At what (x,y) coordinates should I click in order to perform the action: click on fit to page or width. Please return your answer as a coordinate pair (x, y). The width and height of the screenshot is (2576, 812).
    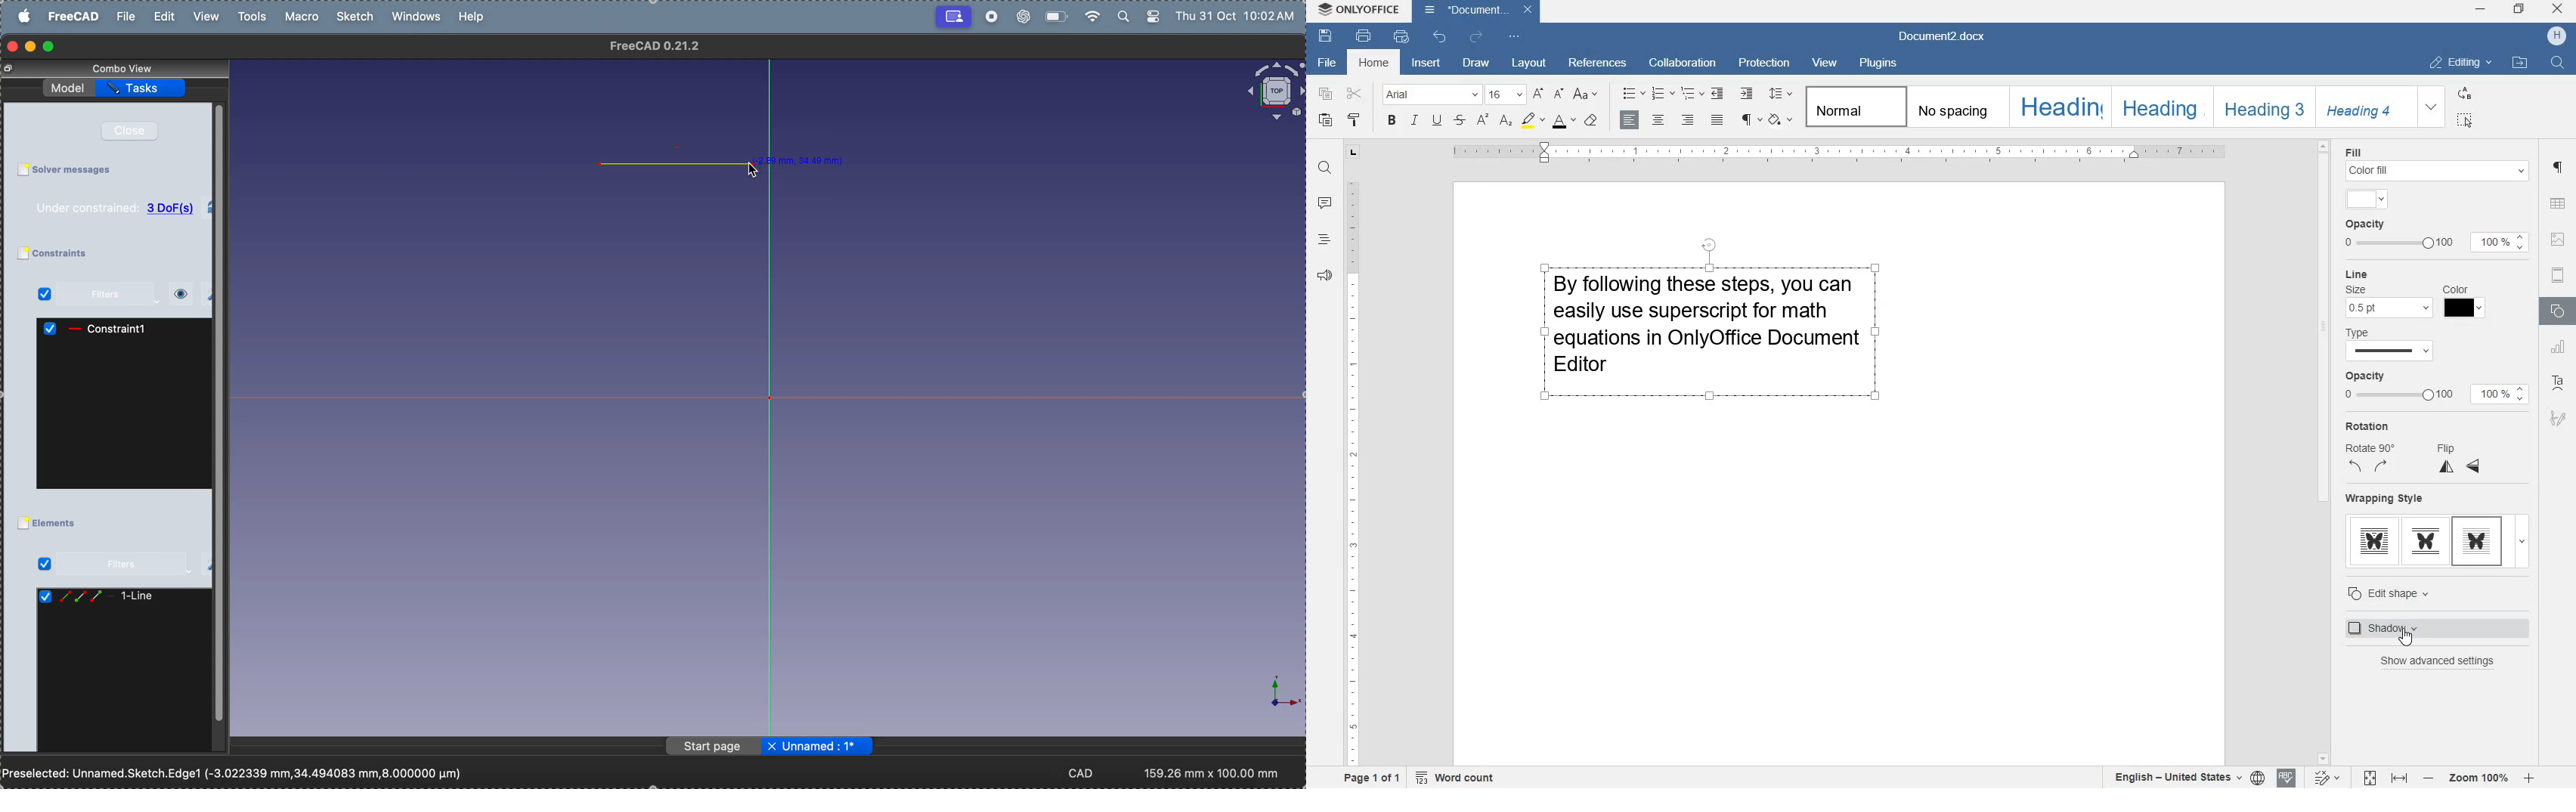
    Looking at the image, I should click on (2386, 778).